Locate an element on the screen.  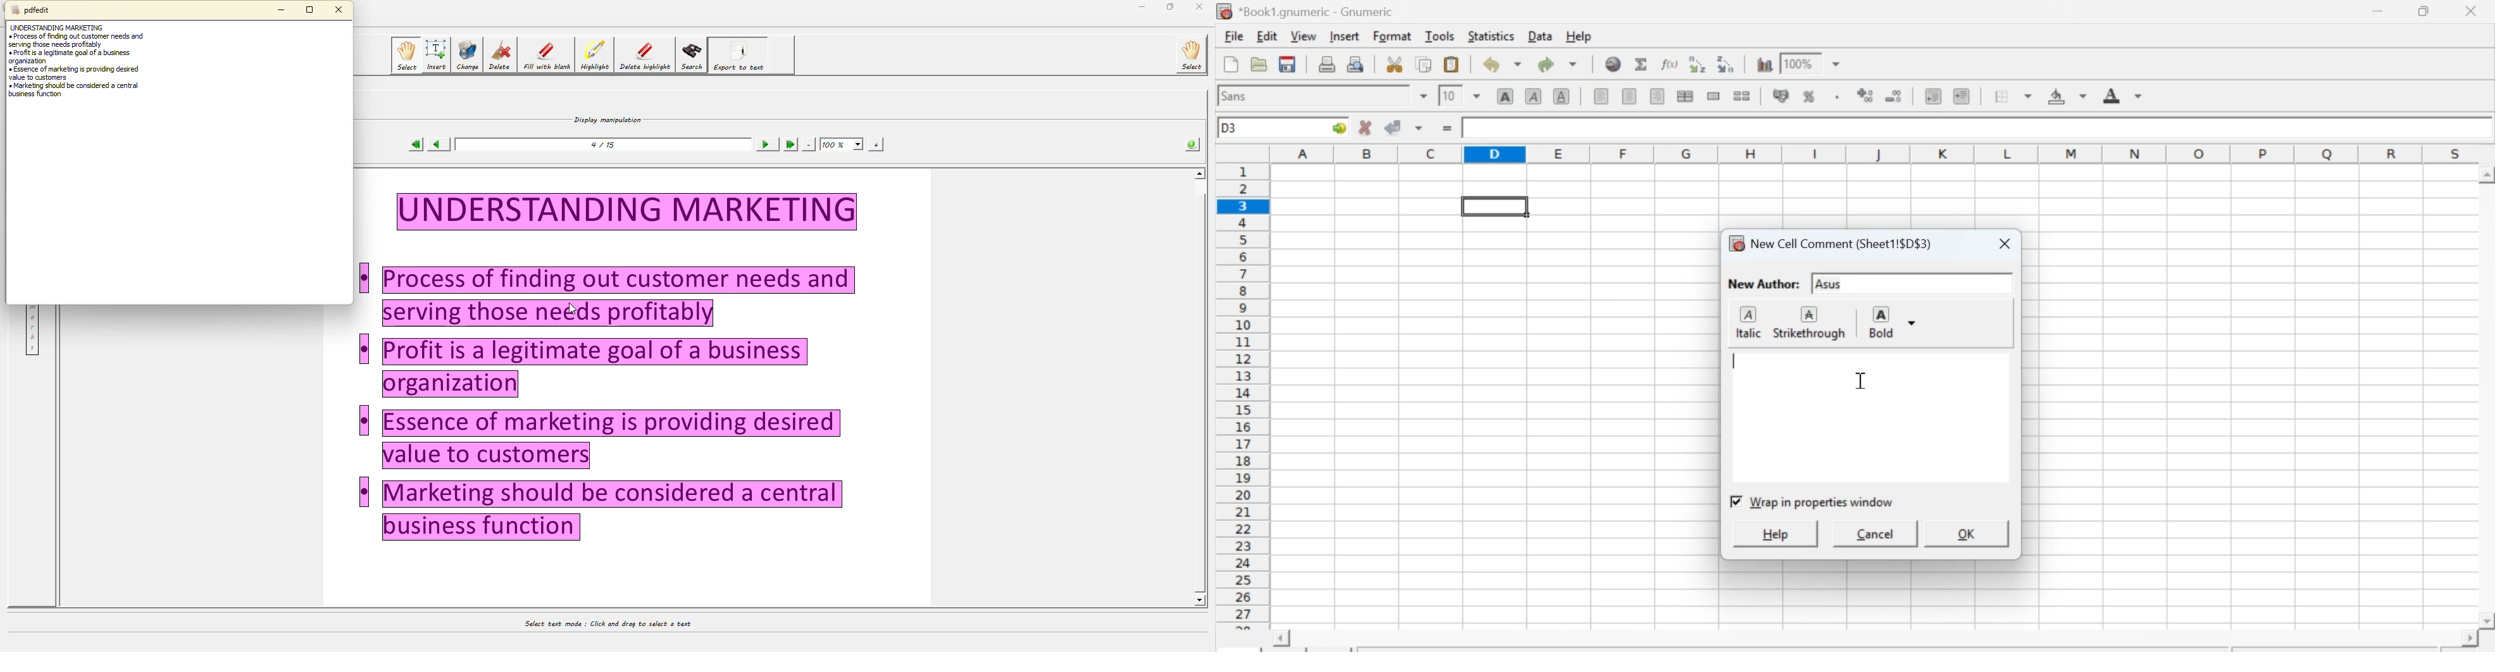
Underground is located at coordinates (1561, 96).